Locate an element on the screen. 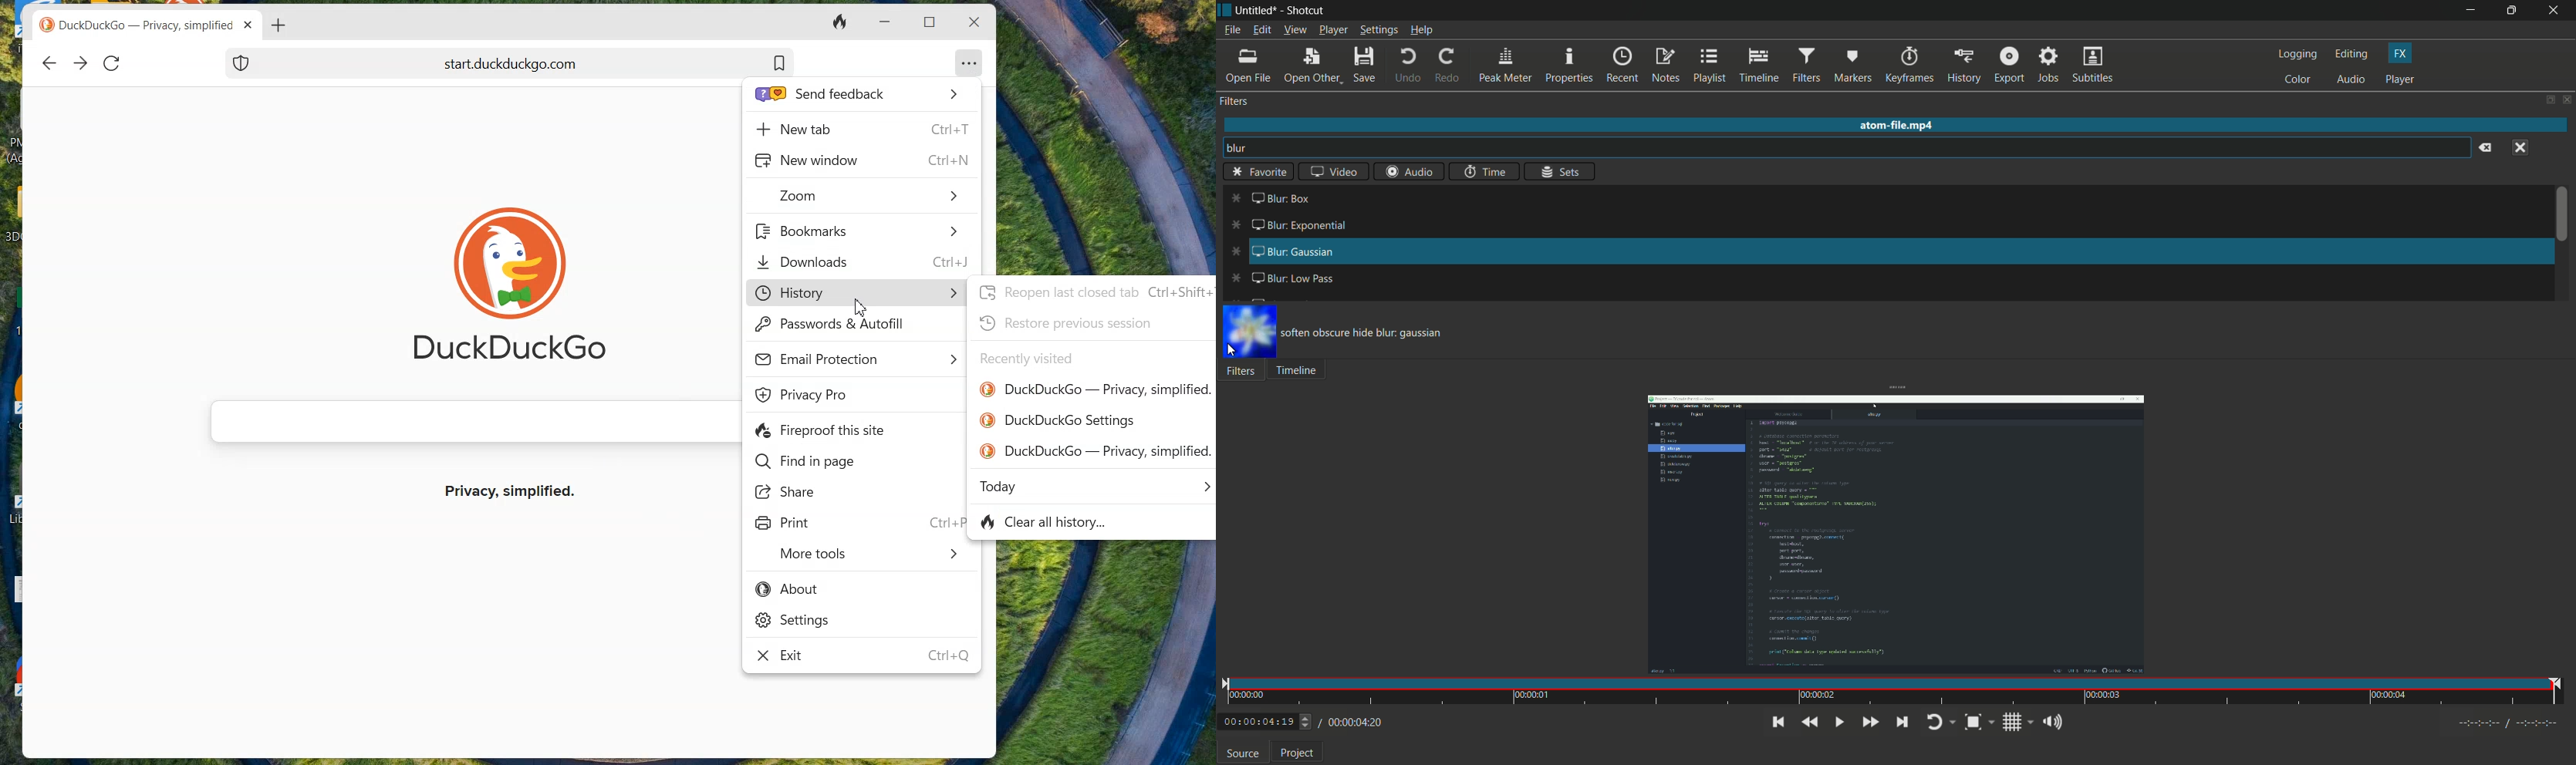 This screenshot has width=2576, height=784. cursor is located at coordinates (859, 308).